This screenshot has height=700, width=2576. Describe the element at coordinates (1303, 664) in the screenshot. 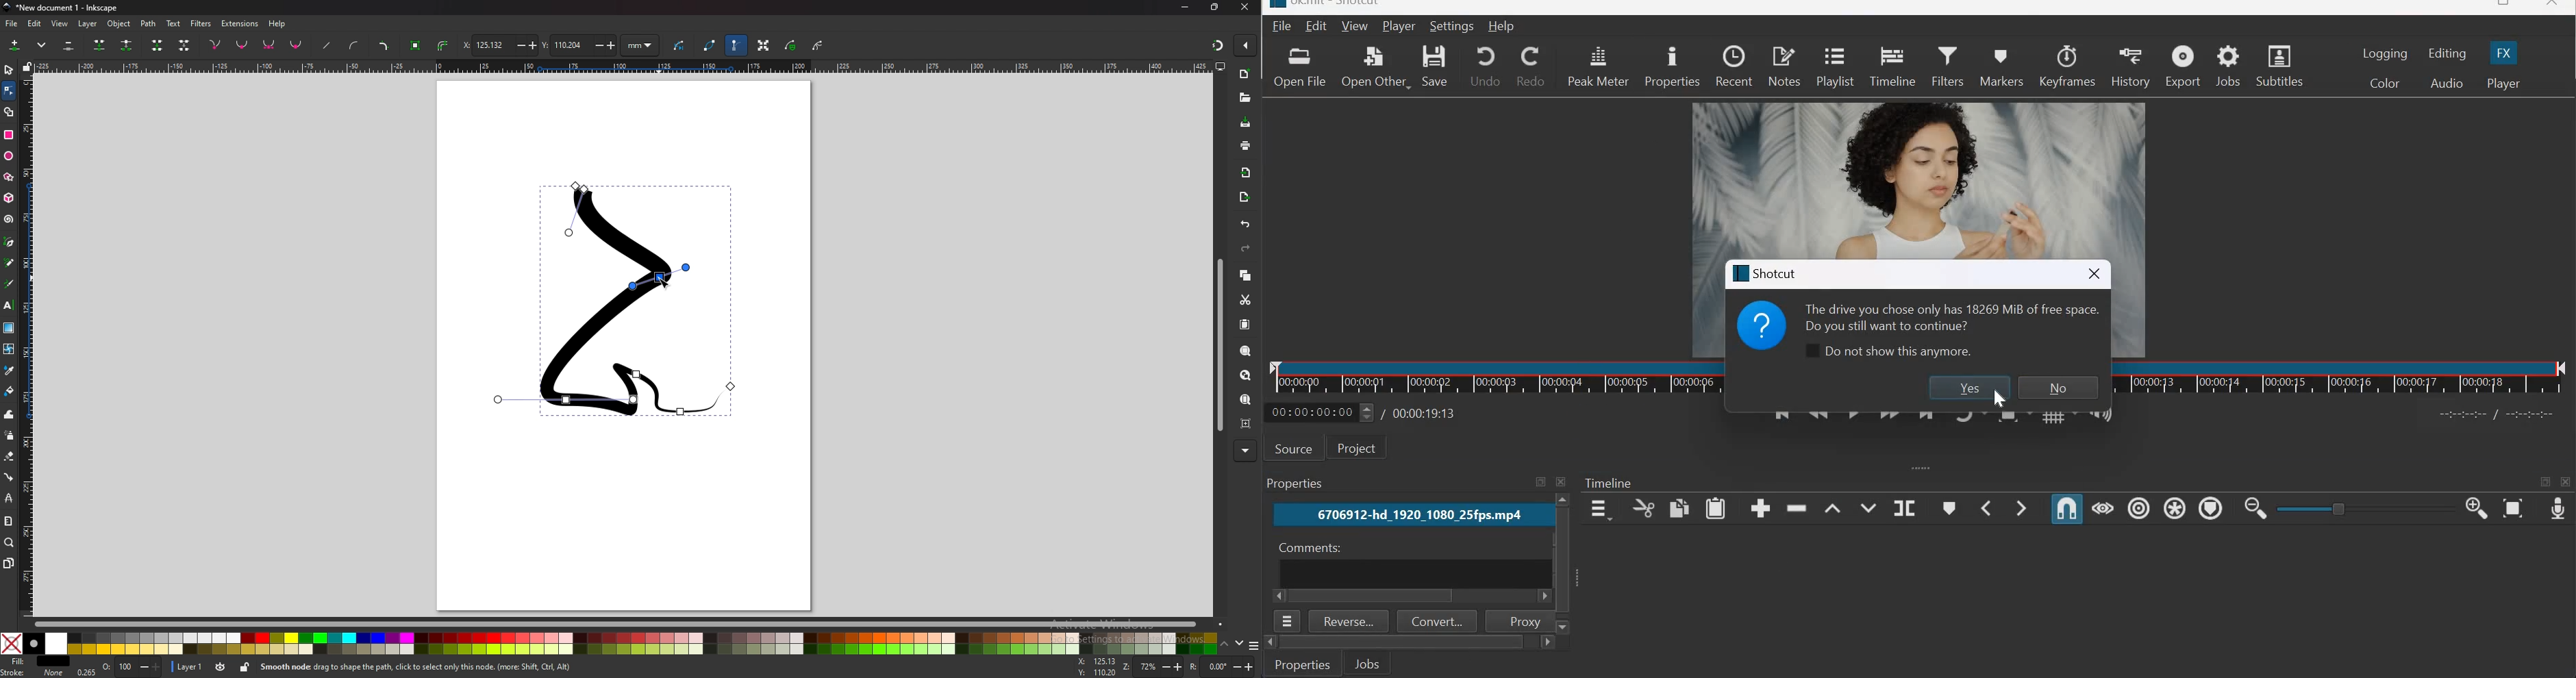

I see `Properties` at that location.